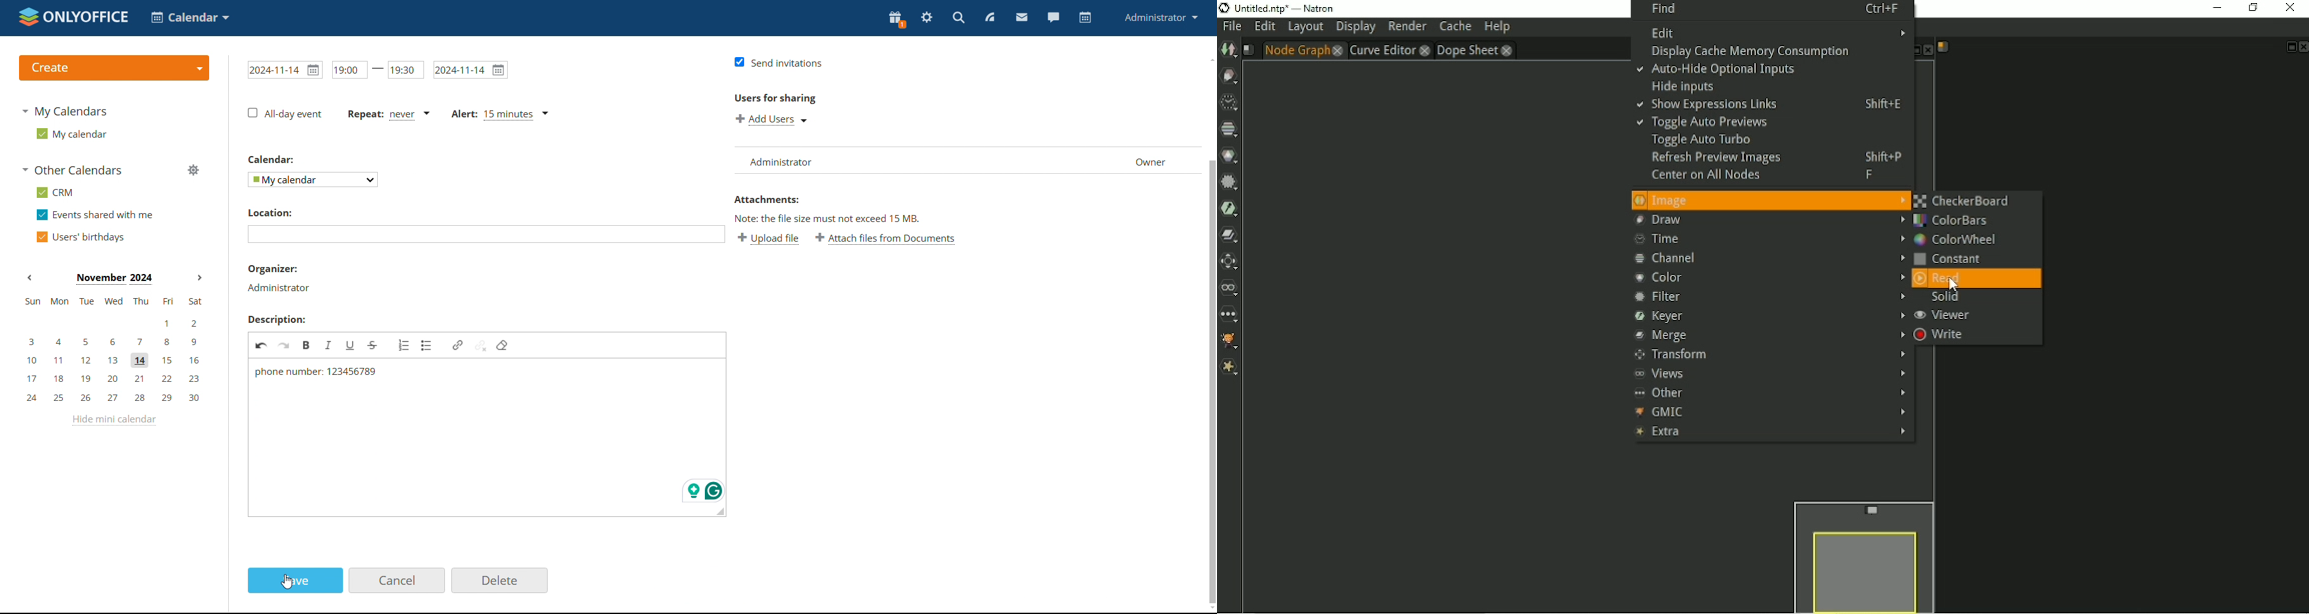 The width and height of the screenshot is (2324, 616). What do you see at coordinates (1768, 336) in the screenshot?
I see `Merge` at bounding box center [1768, 336].